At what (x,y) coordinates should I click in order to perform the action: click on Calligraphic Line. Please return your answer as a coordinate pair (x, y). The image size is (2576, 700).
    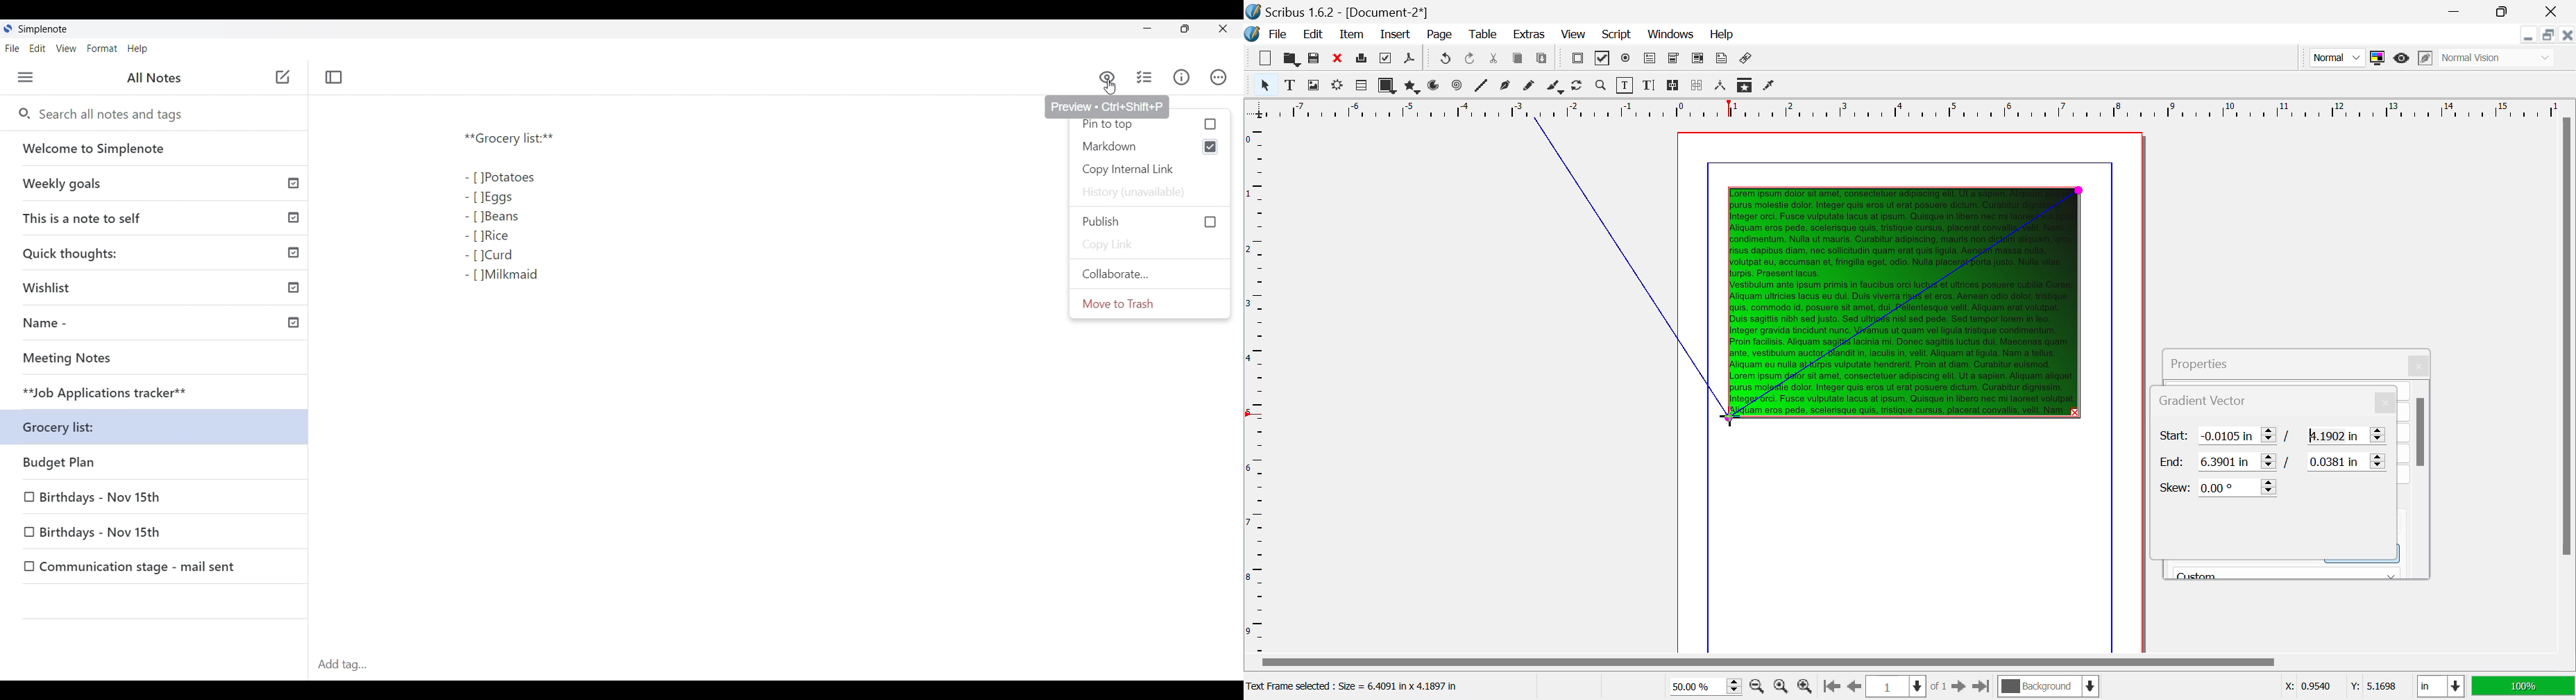
    Looking at the image, I should click on (1556, 88).